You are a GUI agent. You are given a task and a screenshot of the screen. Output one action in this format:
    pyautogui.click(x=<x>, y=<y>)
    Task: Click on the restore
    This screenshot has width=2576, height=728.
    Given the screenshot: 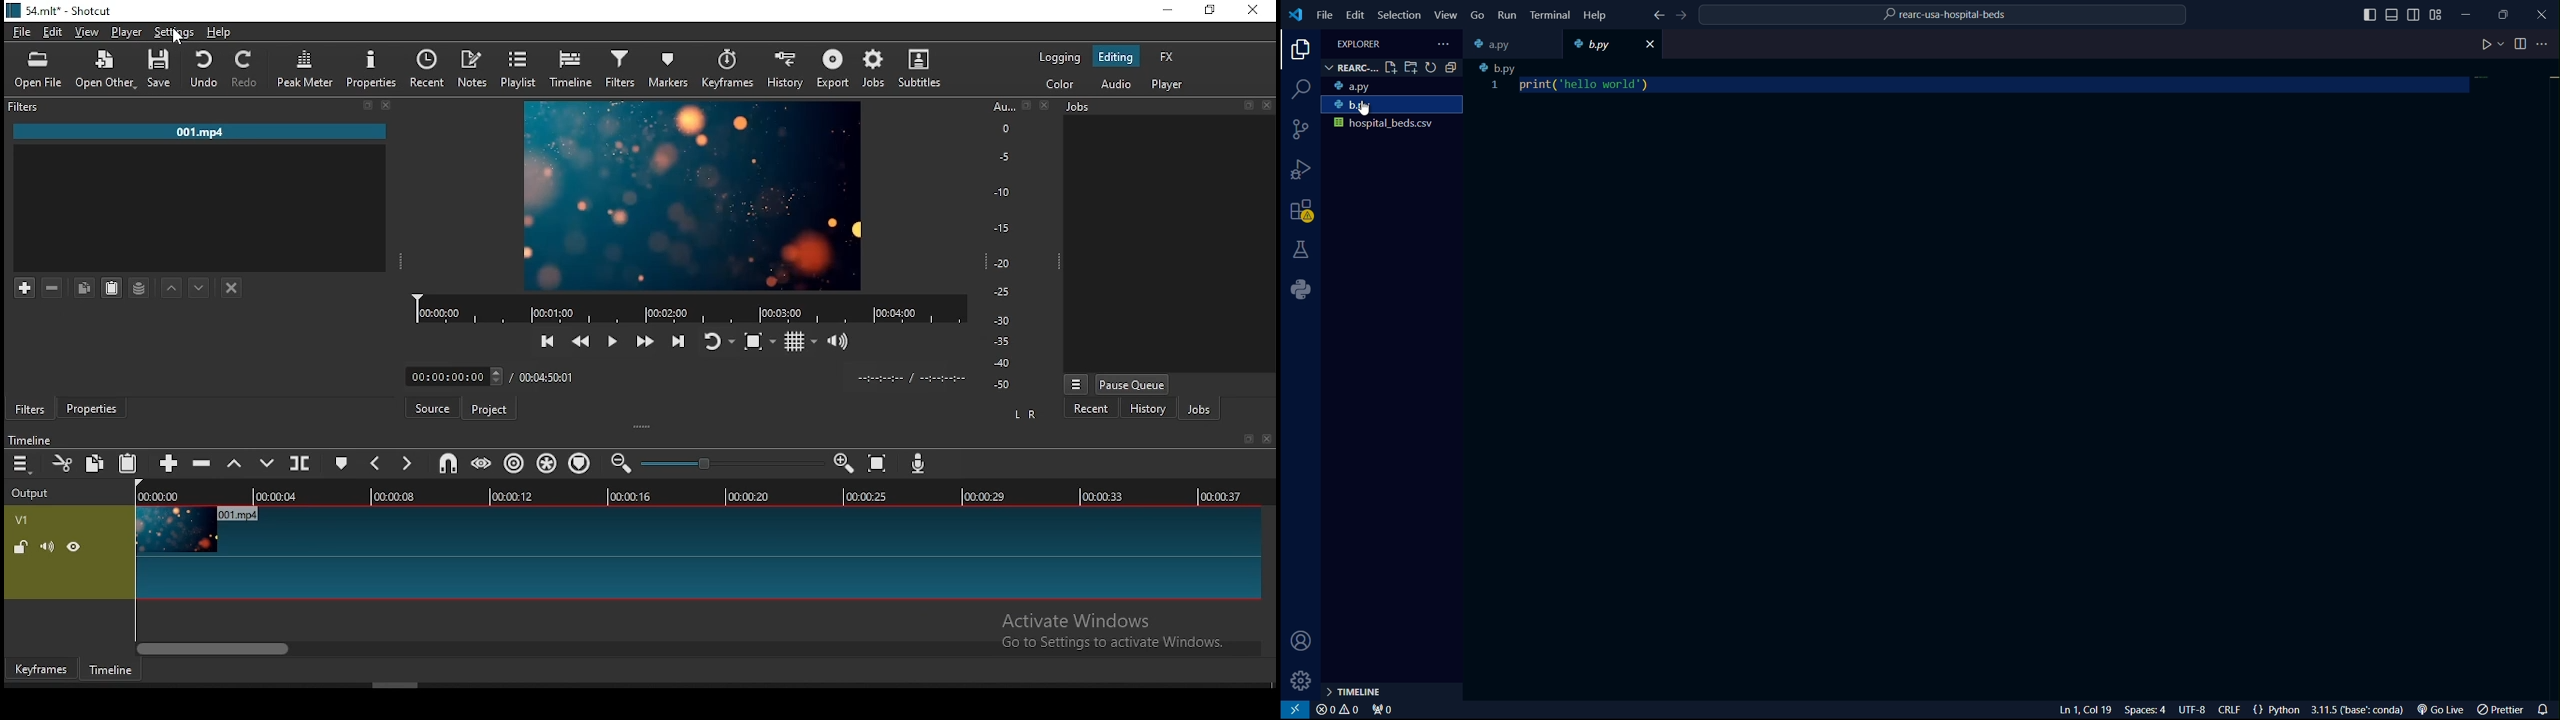 What is the action you would take?
    pyautogui.click(x=1248, y=106)
    